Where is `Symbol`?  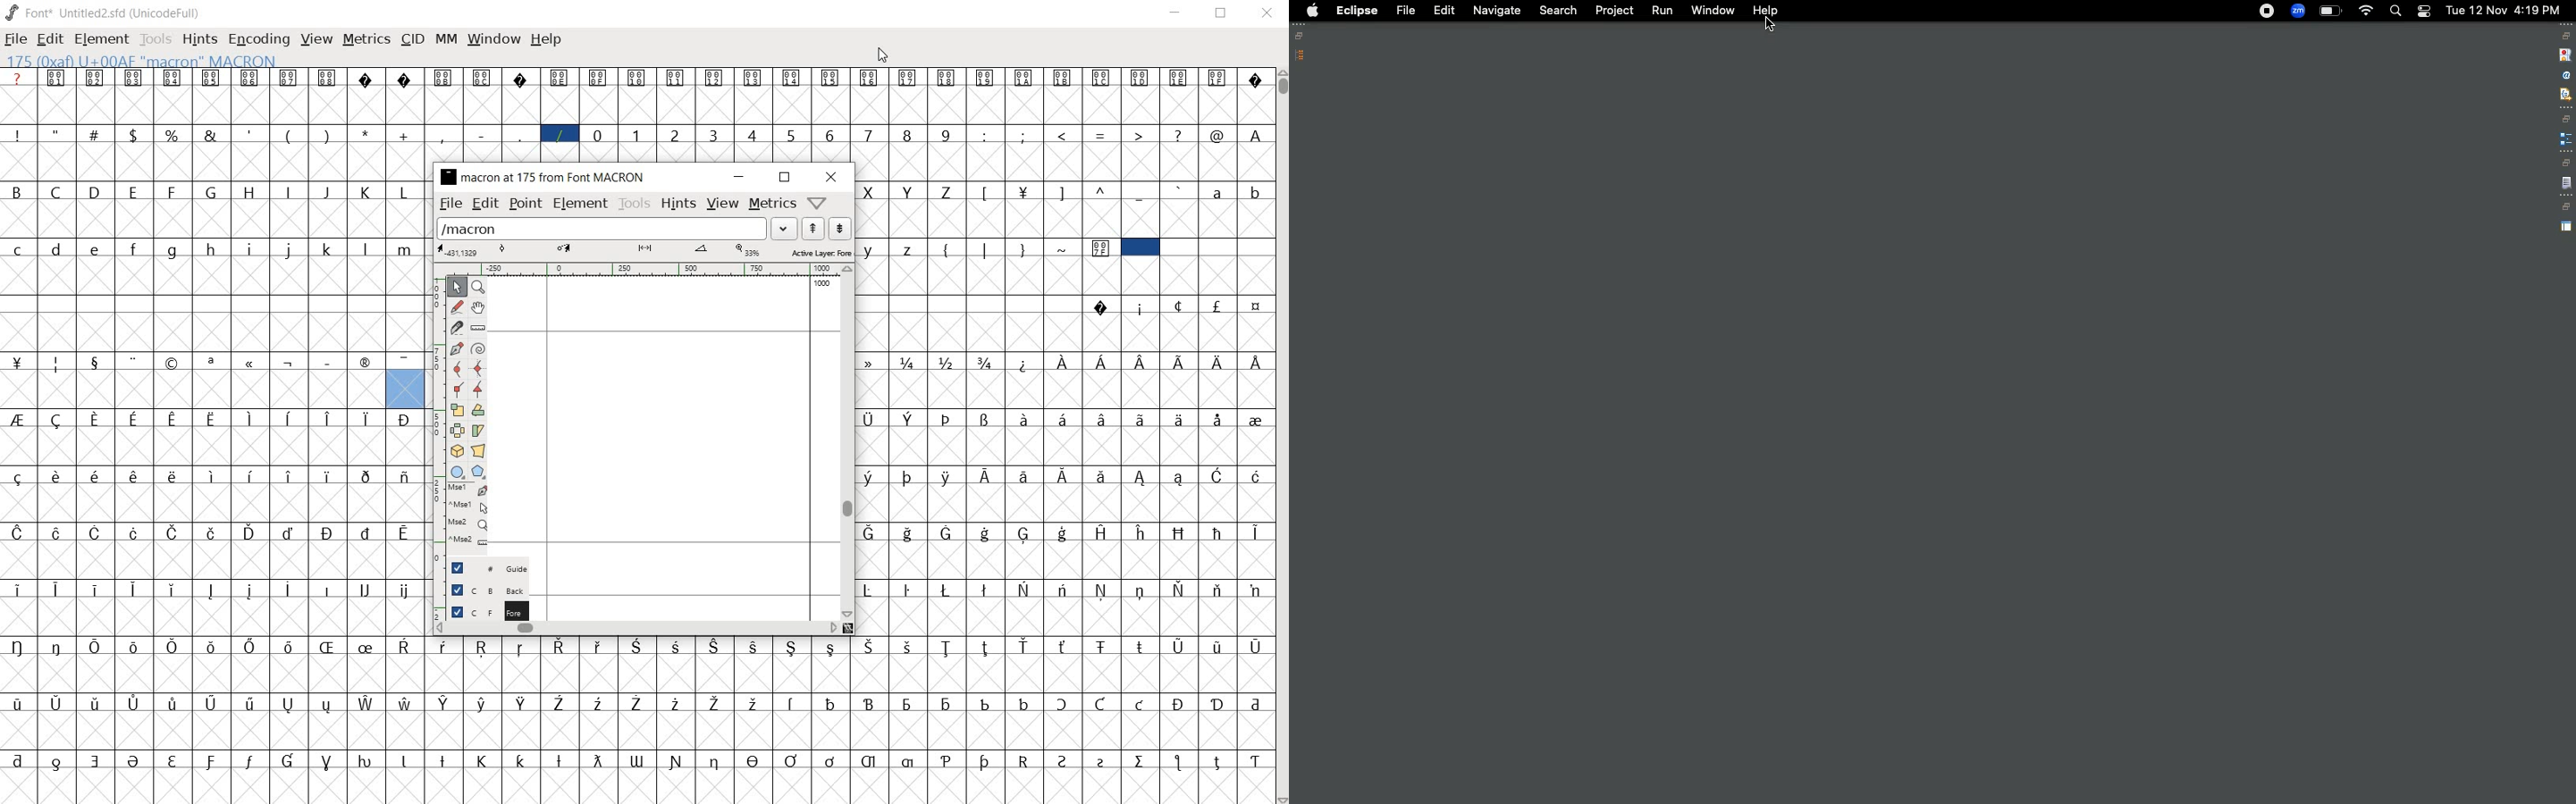 Symbol is located at coordinates (19, 420).